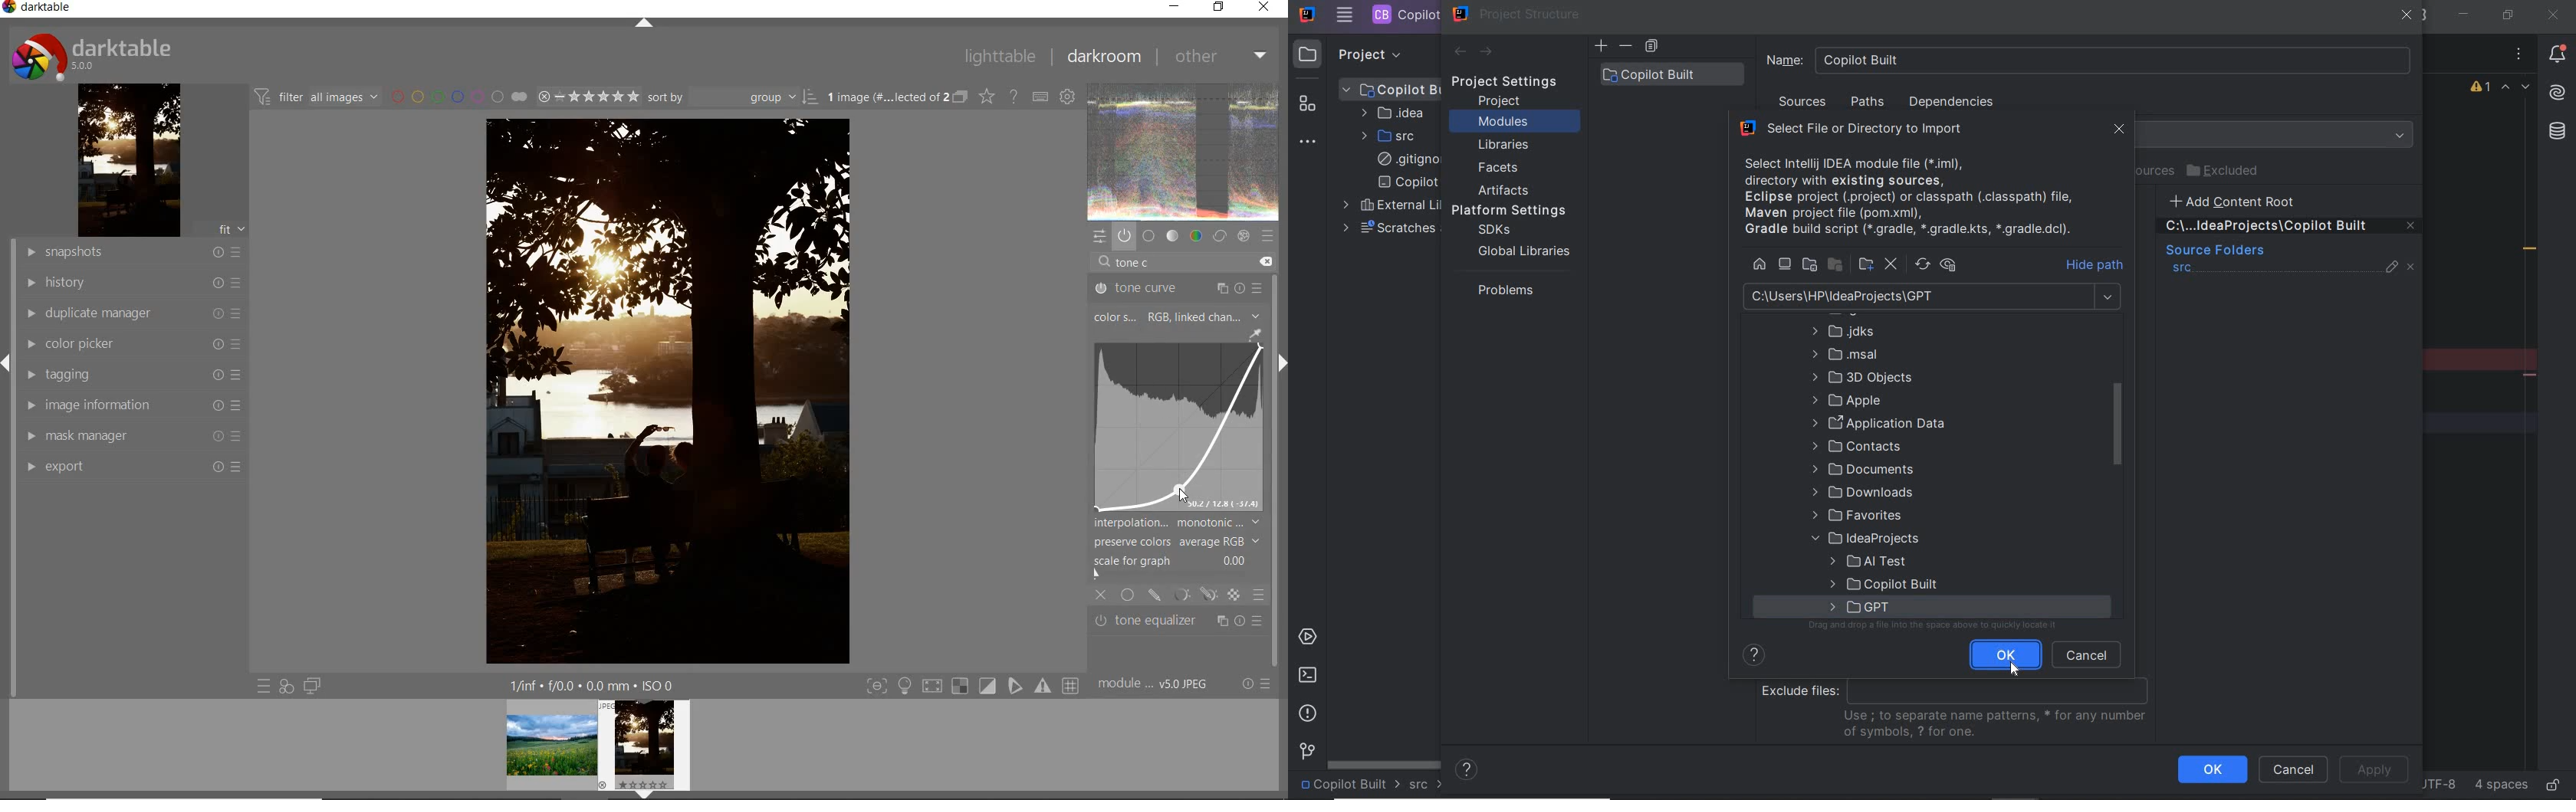  What do you see at coordinates (2374, 770) in the screenshot?
I see `apply` at bounding box center [2374, 770].